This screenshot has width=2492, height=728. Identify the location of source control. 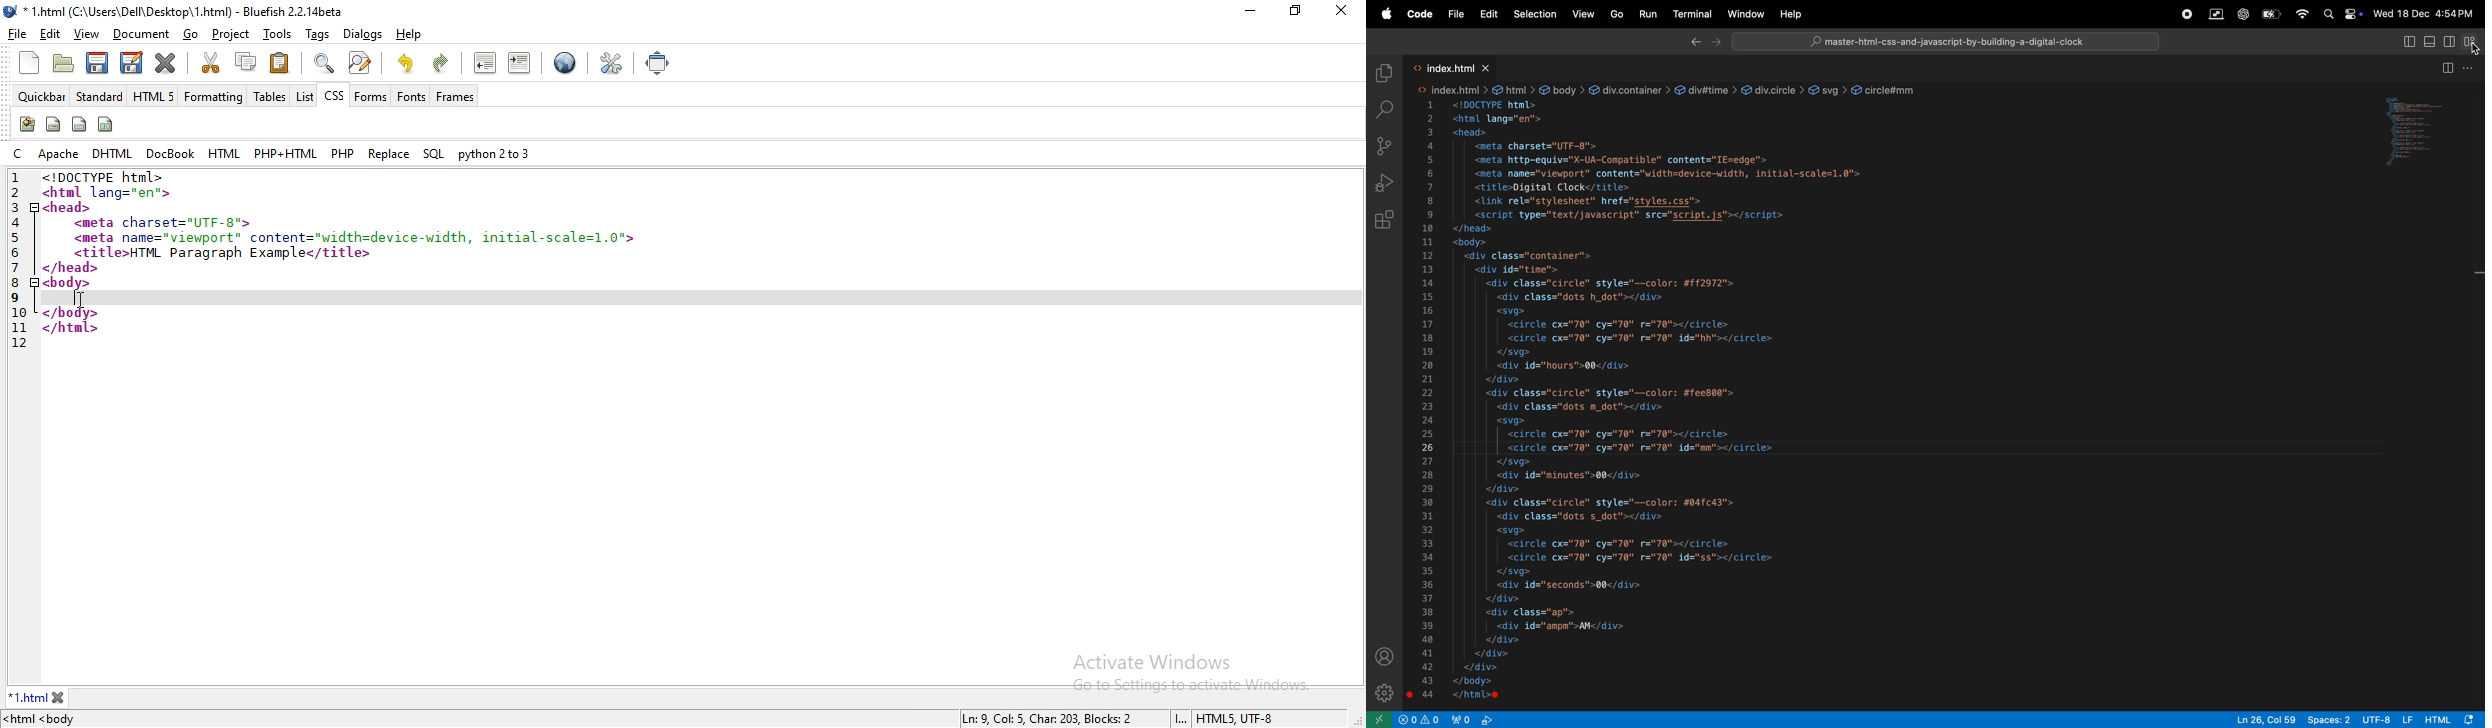
(1385, 145).